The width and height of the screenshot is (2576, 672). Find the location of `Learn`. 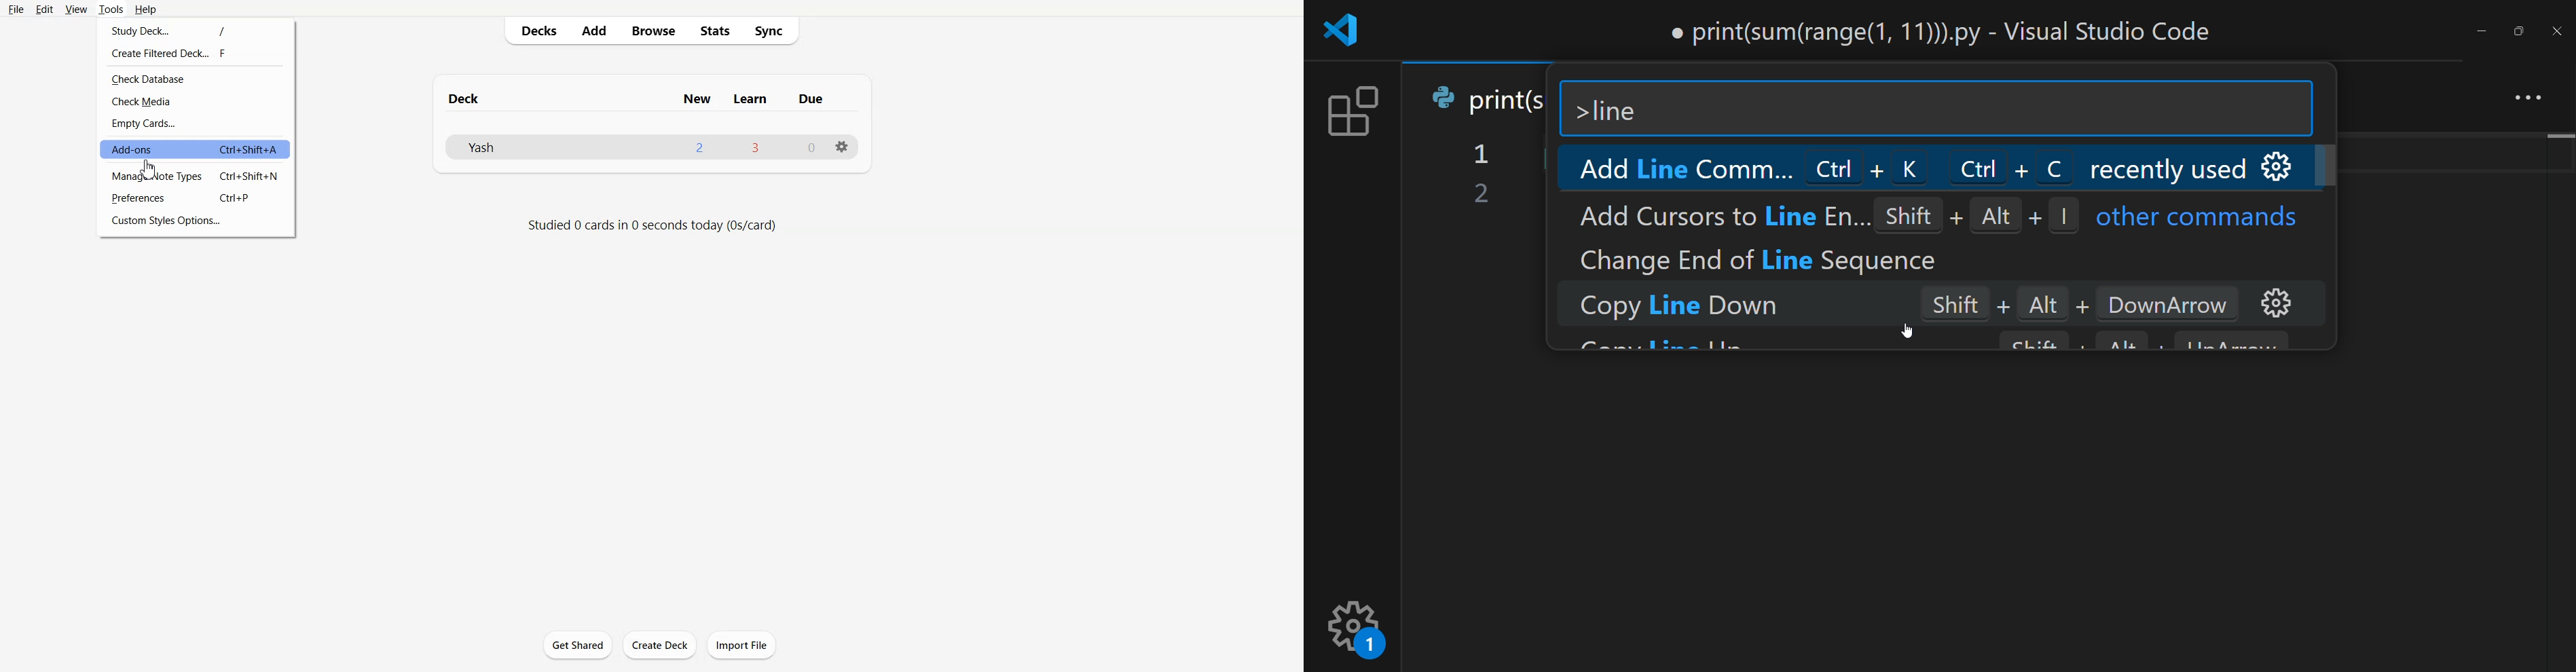

Learn is located at coordinates (751, 98).